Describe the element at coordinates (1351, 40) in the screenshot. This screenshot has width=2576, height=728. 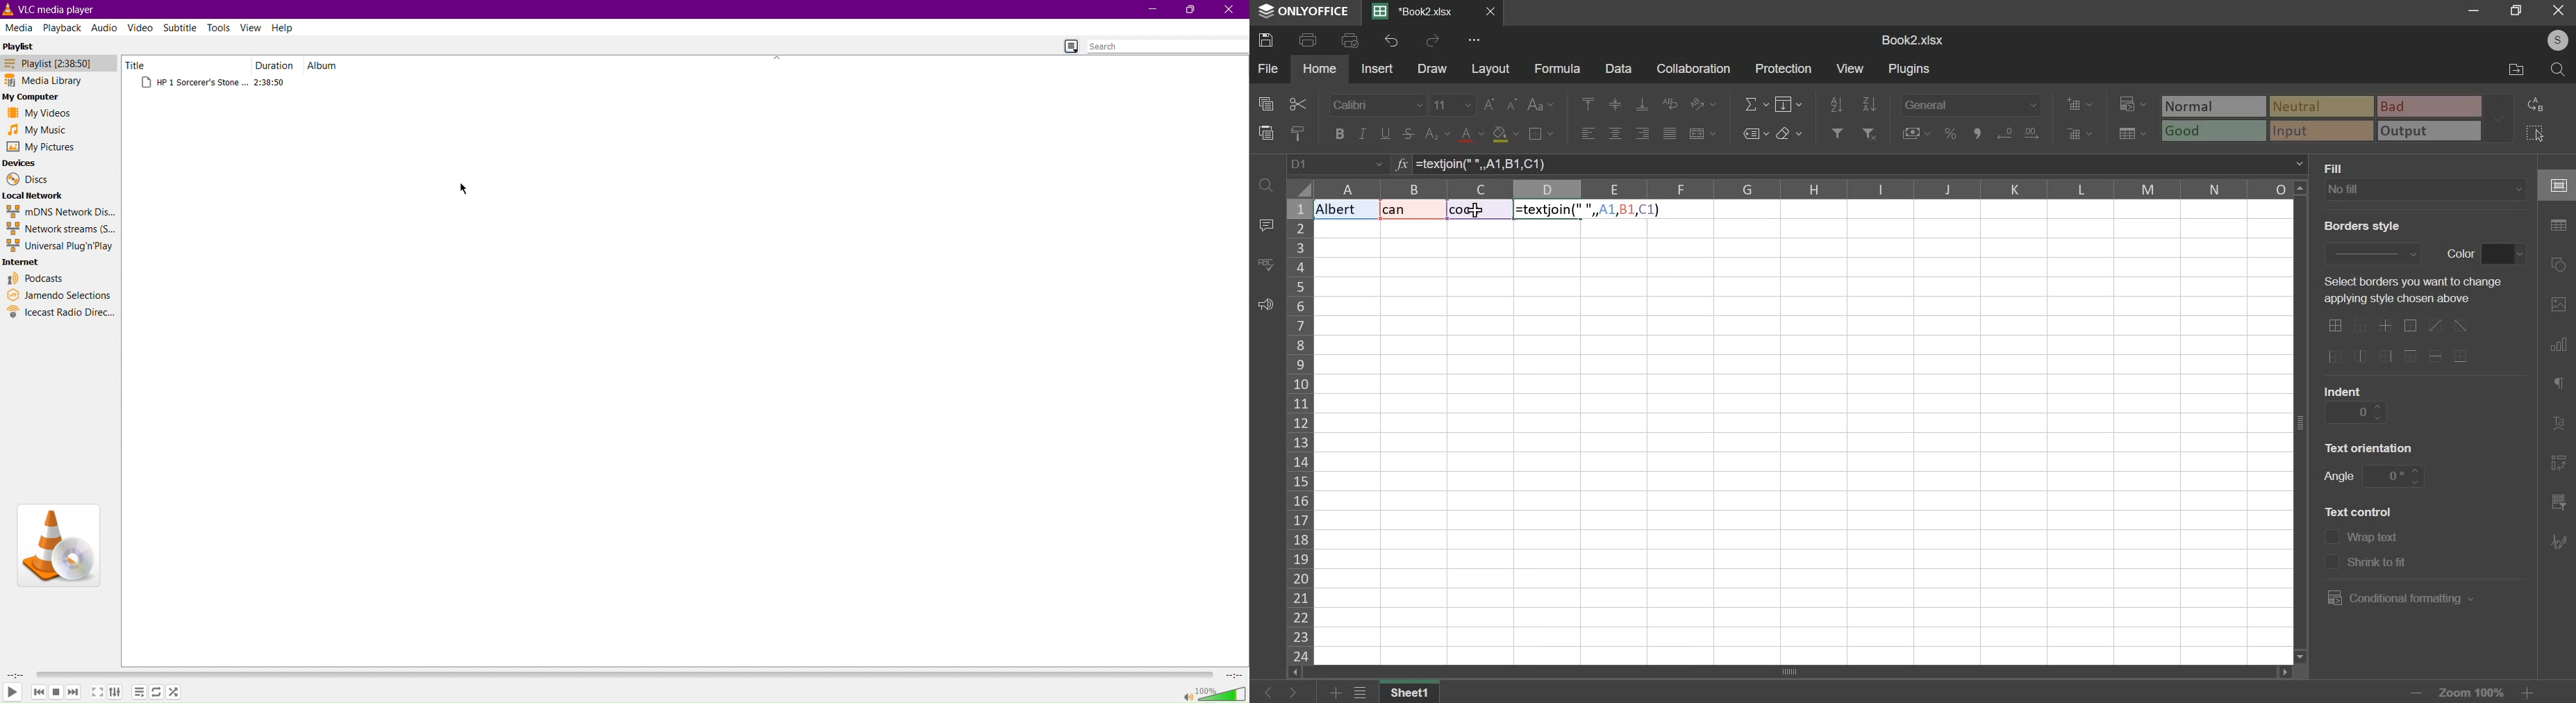
I see `print preview` at that location.